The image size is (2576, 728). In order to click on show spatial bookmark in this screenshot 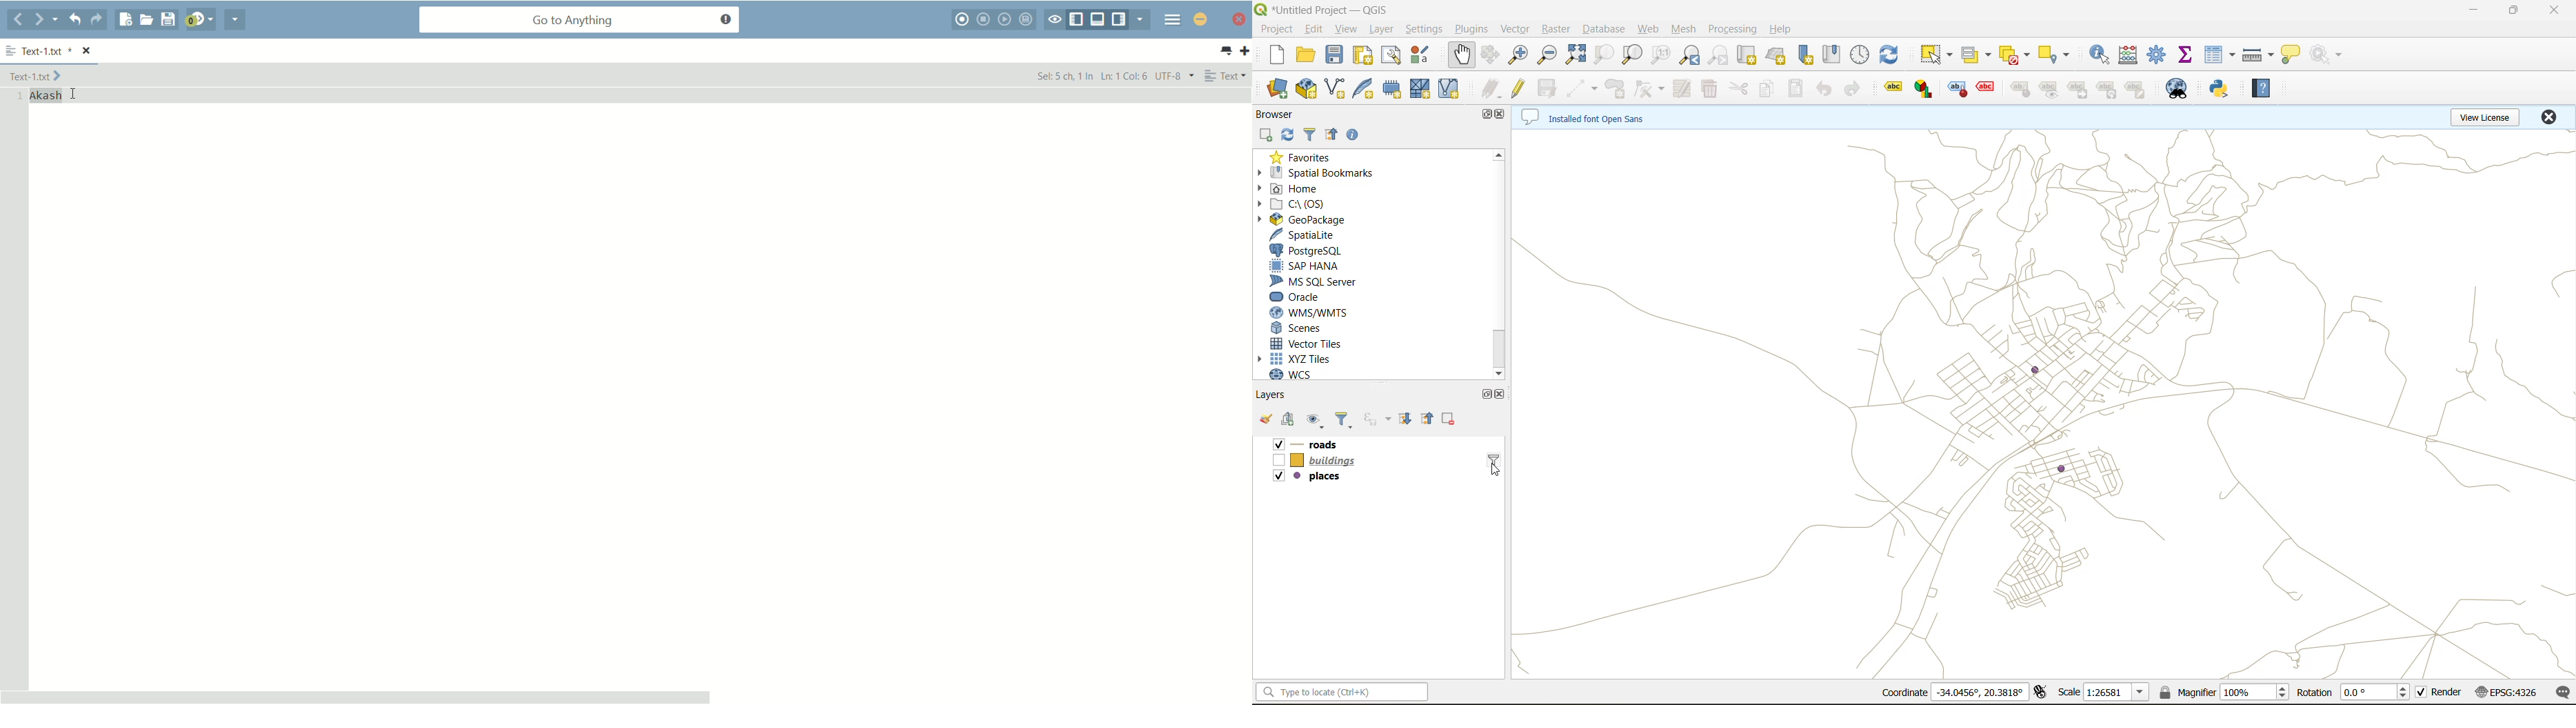, I will do `click(1836, 54)`.